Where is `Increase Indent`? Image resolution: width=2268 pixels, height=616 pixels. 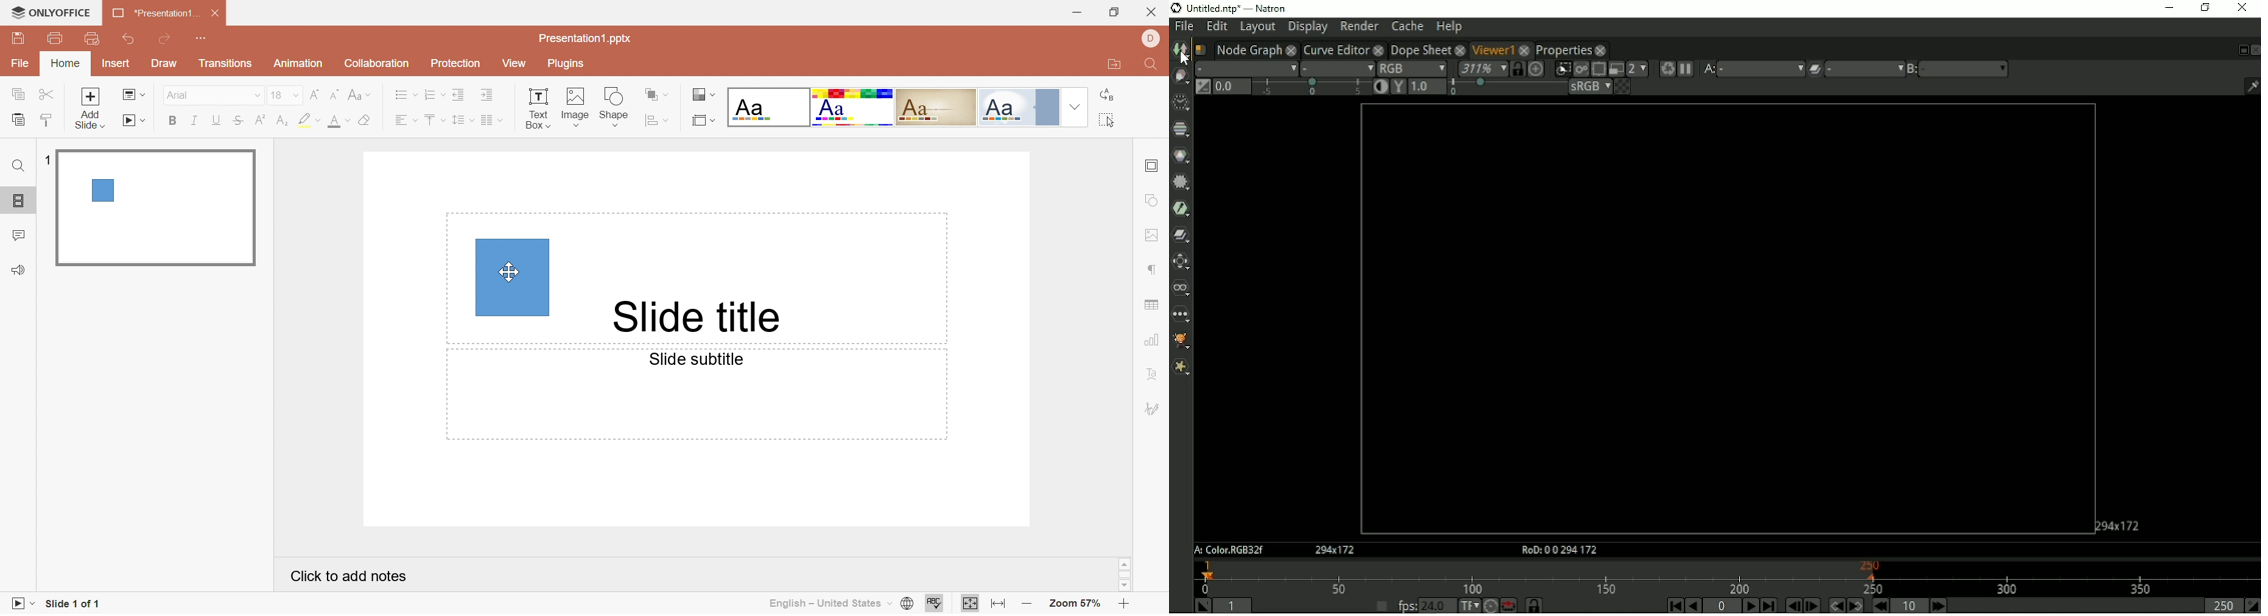
Increase Indent is located at coordinates (485, 94).